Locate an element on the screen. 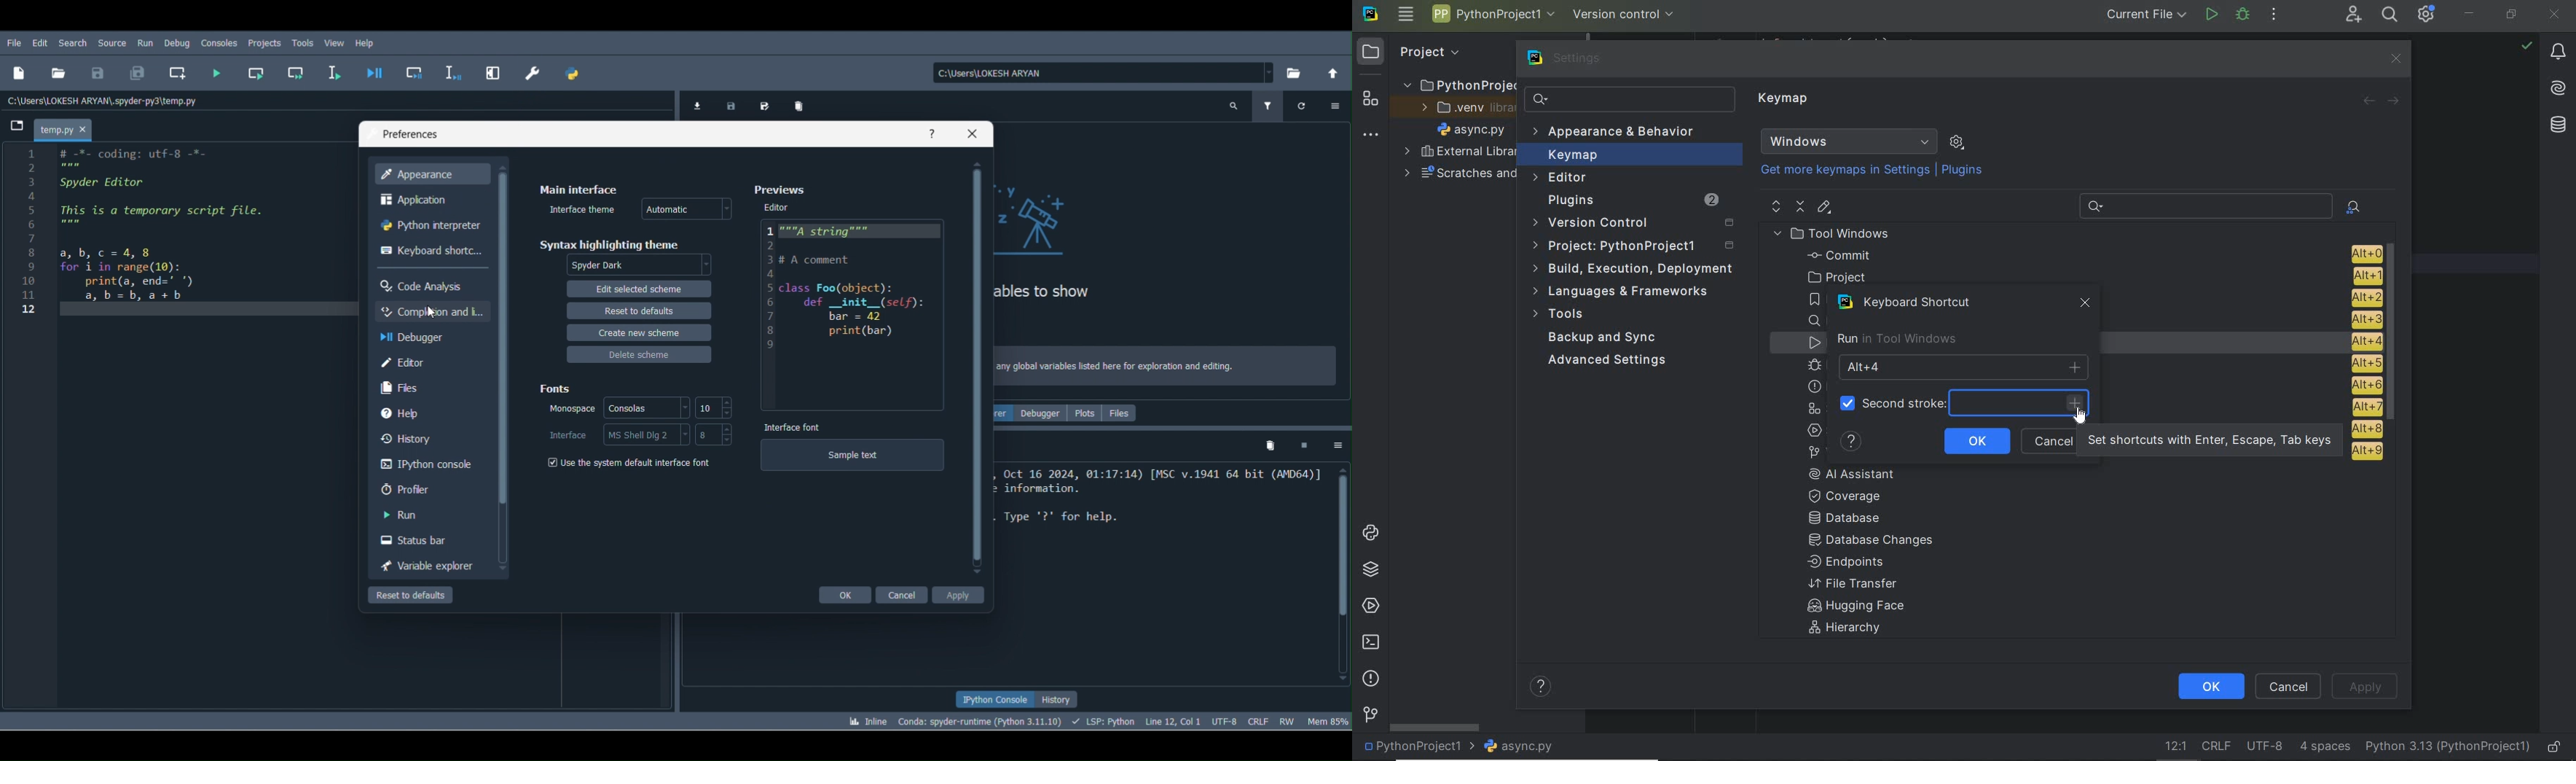  Debug file ( Ctrl + F5) is located at coordinates (380, 73).